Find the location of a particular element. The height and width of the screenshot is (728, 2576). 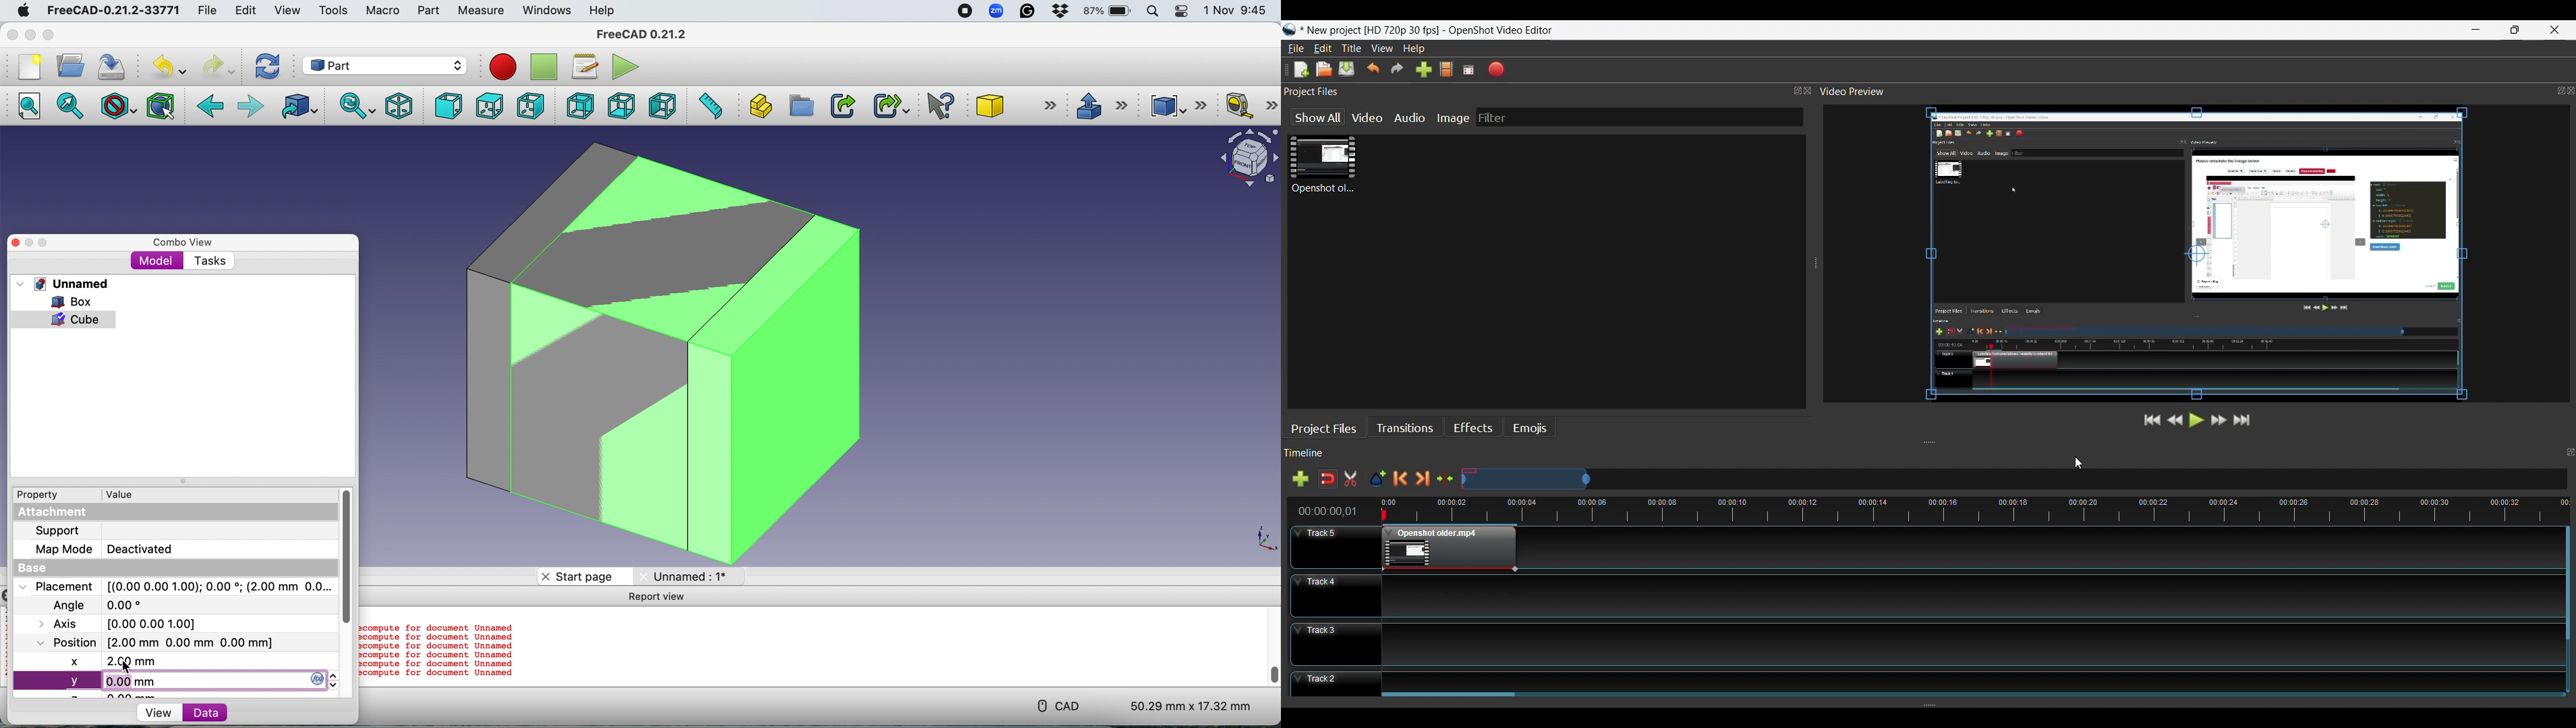

Save is located at coordinates (114, 65).